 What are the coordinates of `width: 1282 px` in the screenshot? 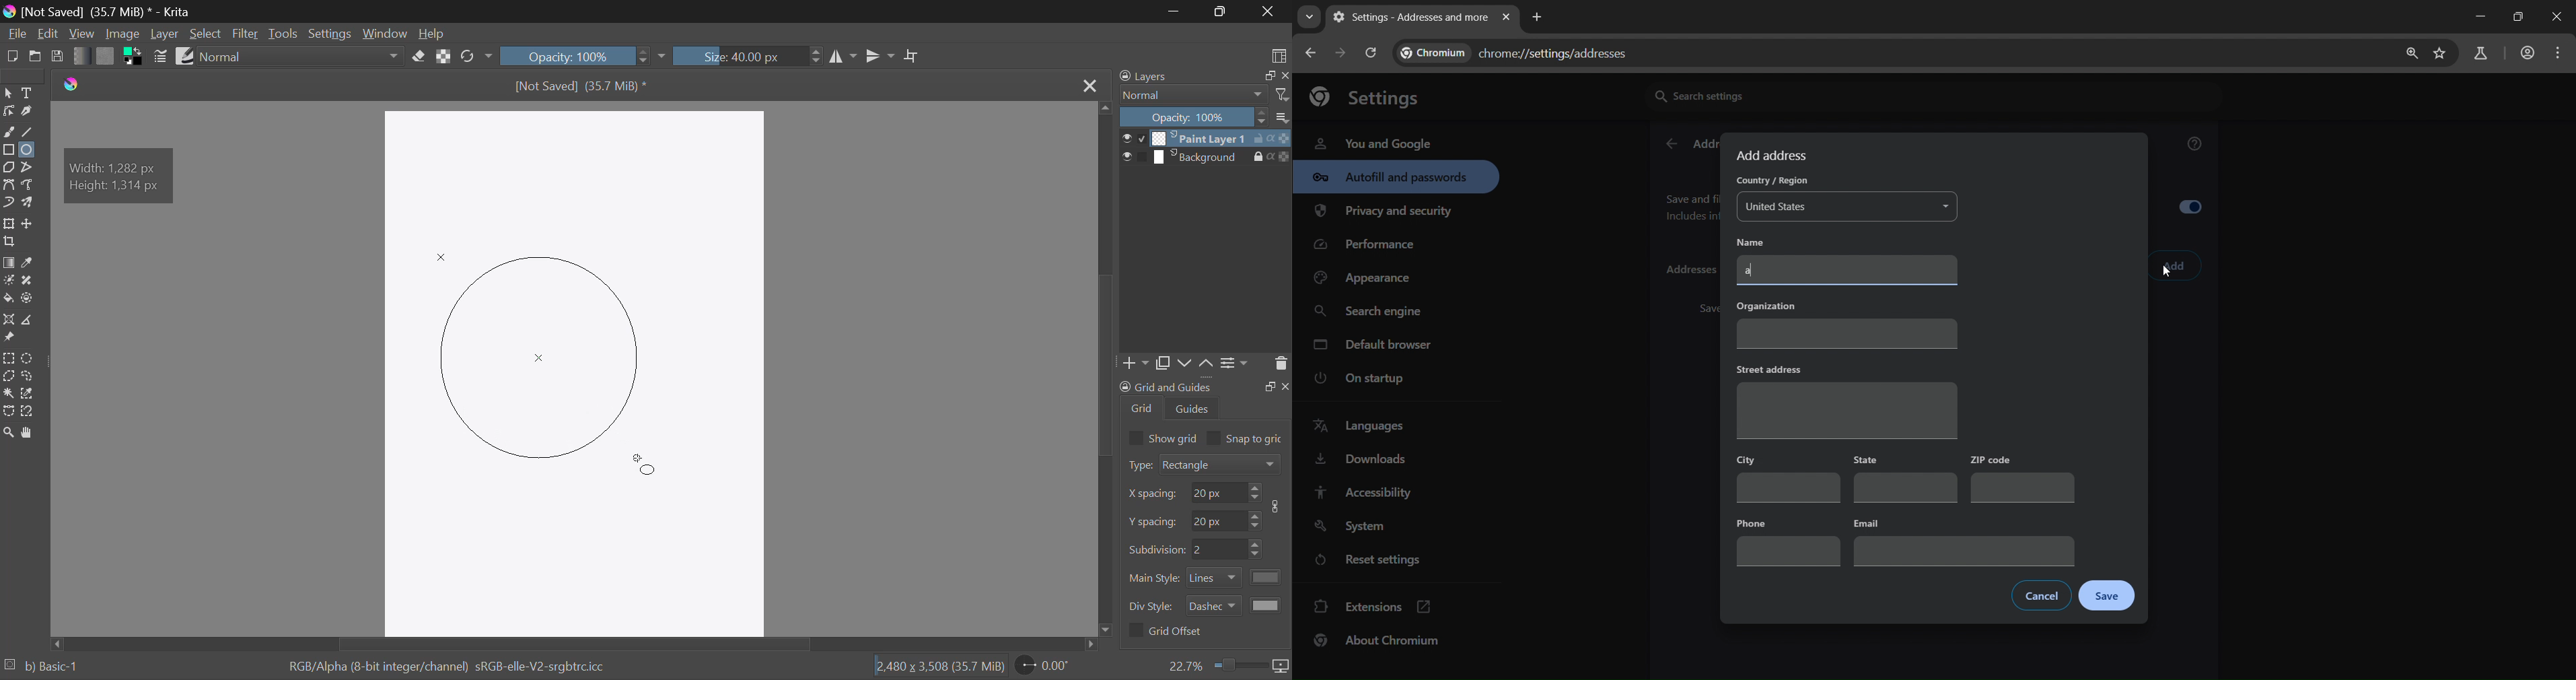 It's located at (114, 166).